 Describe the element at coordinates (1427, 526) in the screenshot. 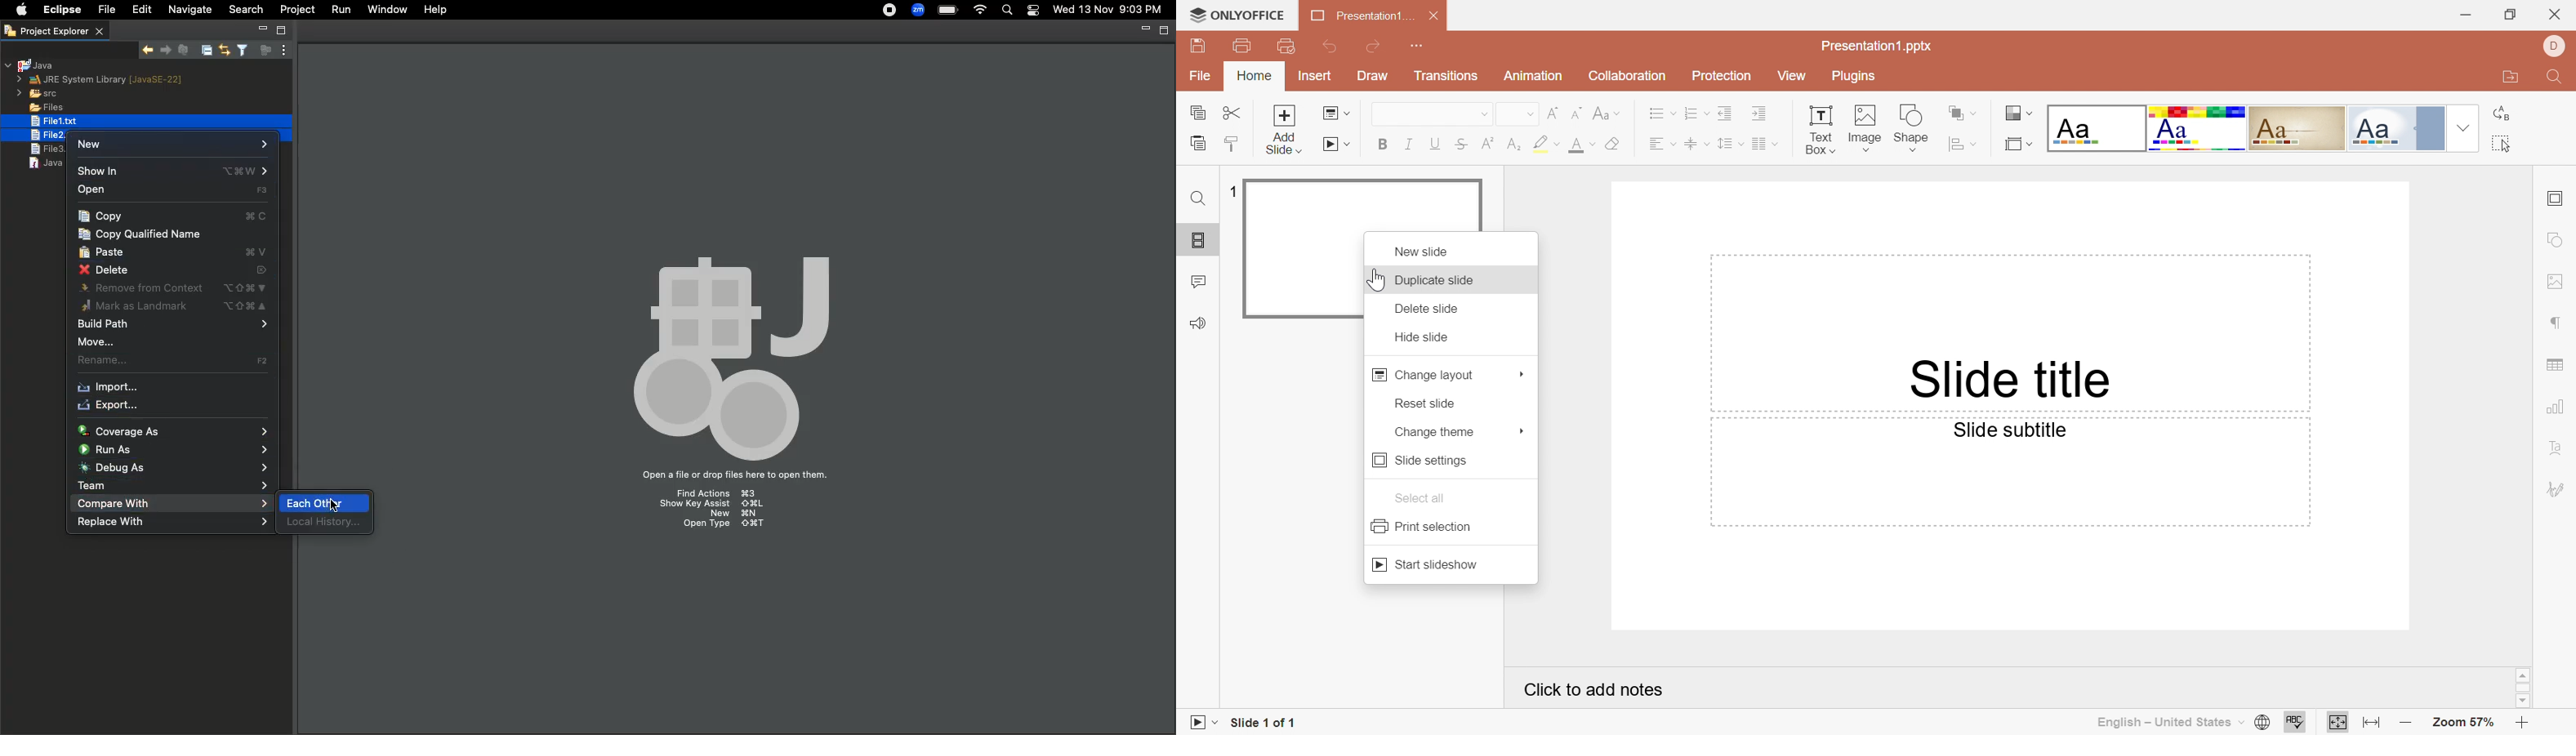

I see `Print selection` at that location.